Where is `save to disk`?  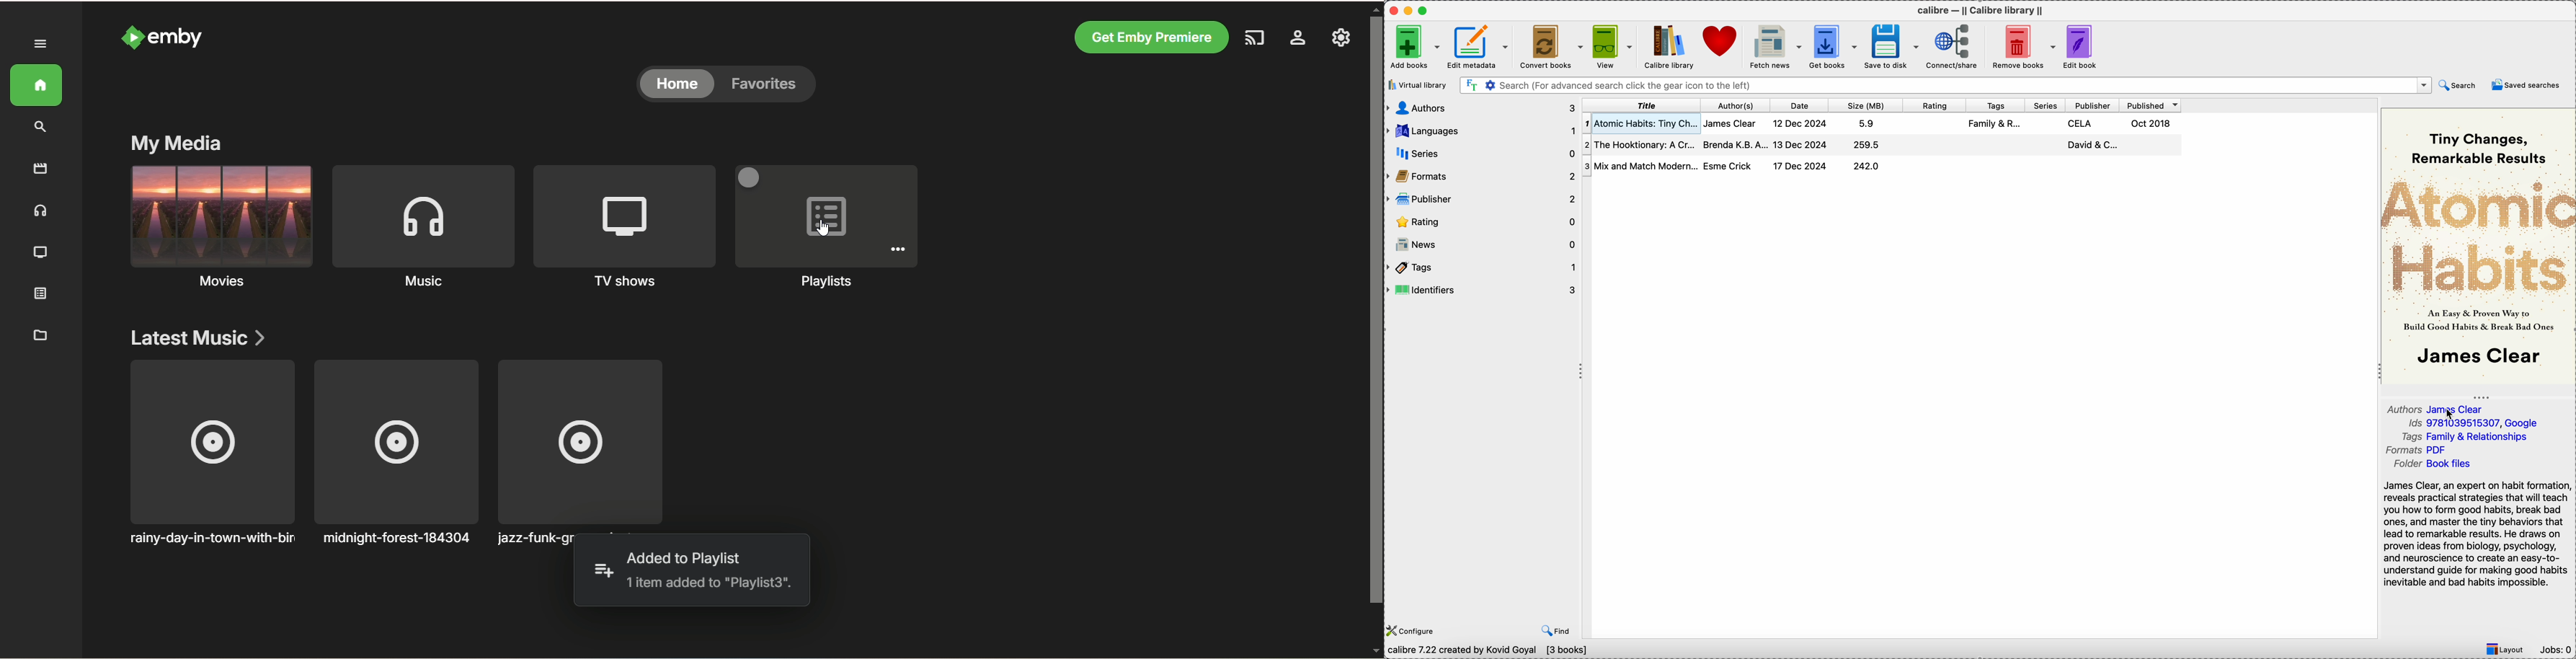
save to disk is located at coordinates (1891, 47).